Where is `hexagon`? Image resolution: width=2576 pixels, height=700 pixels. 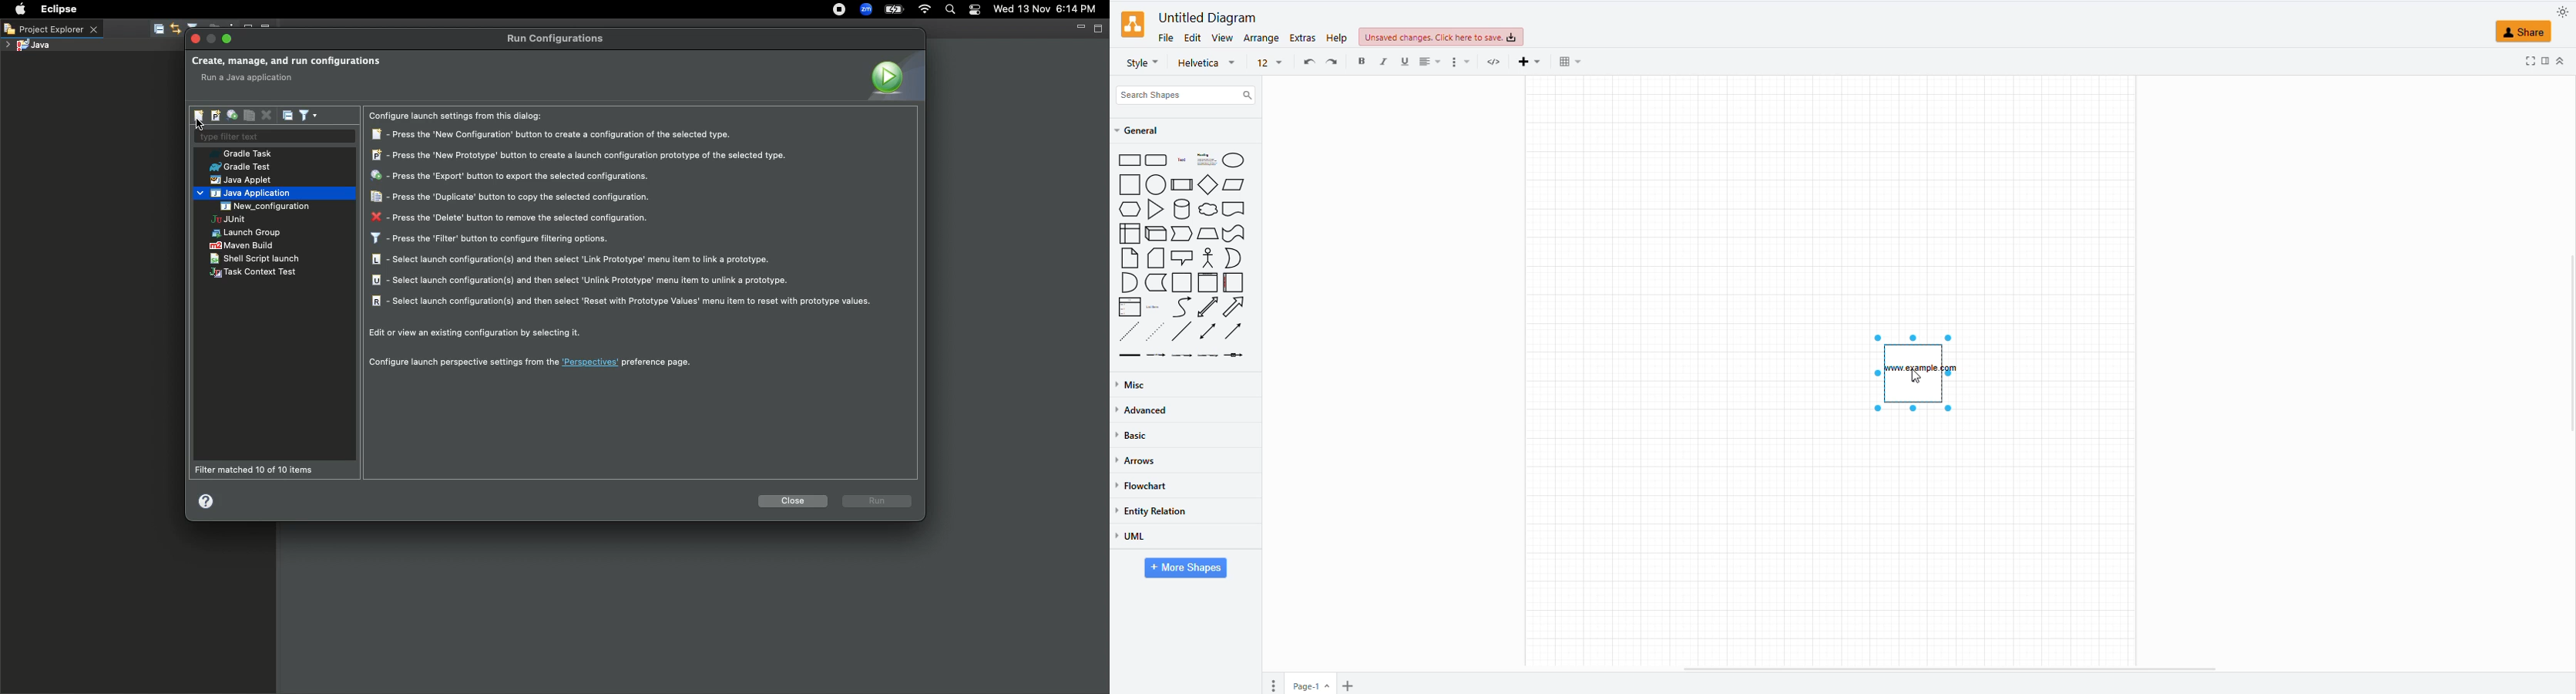 hexagon is located at coordinates (1130, 210).